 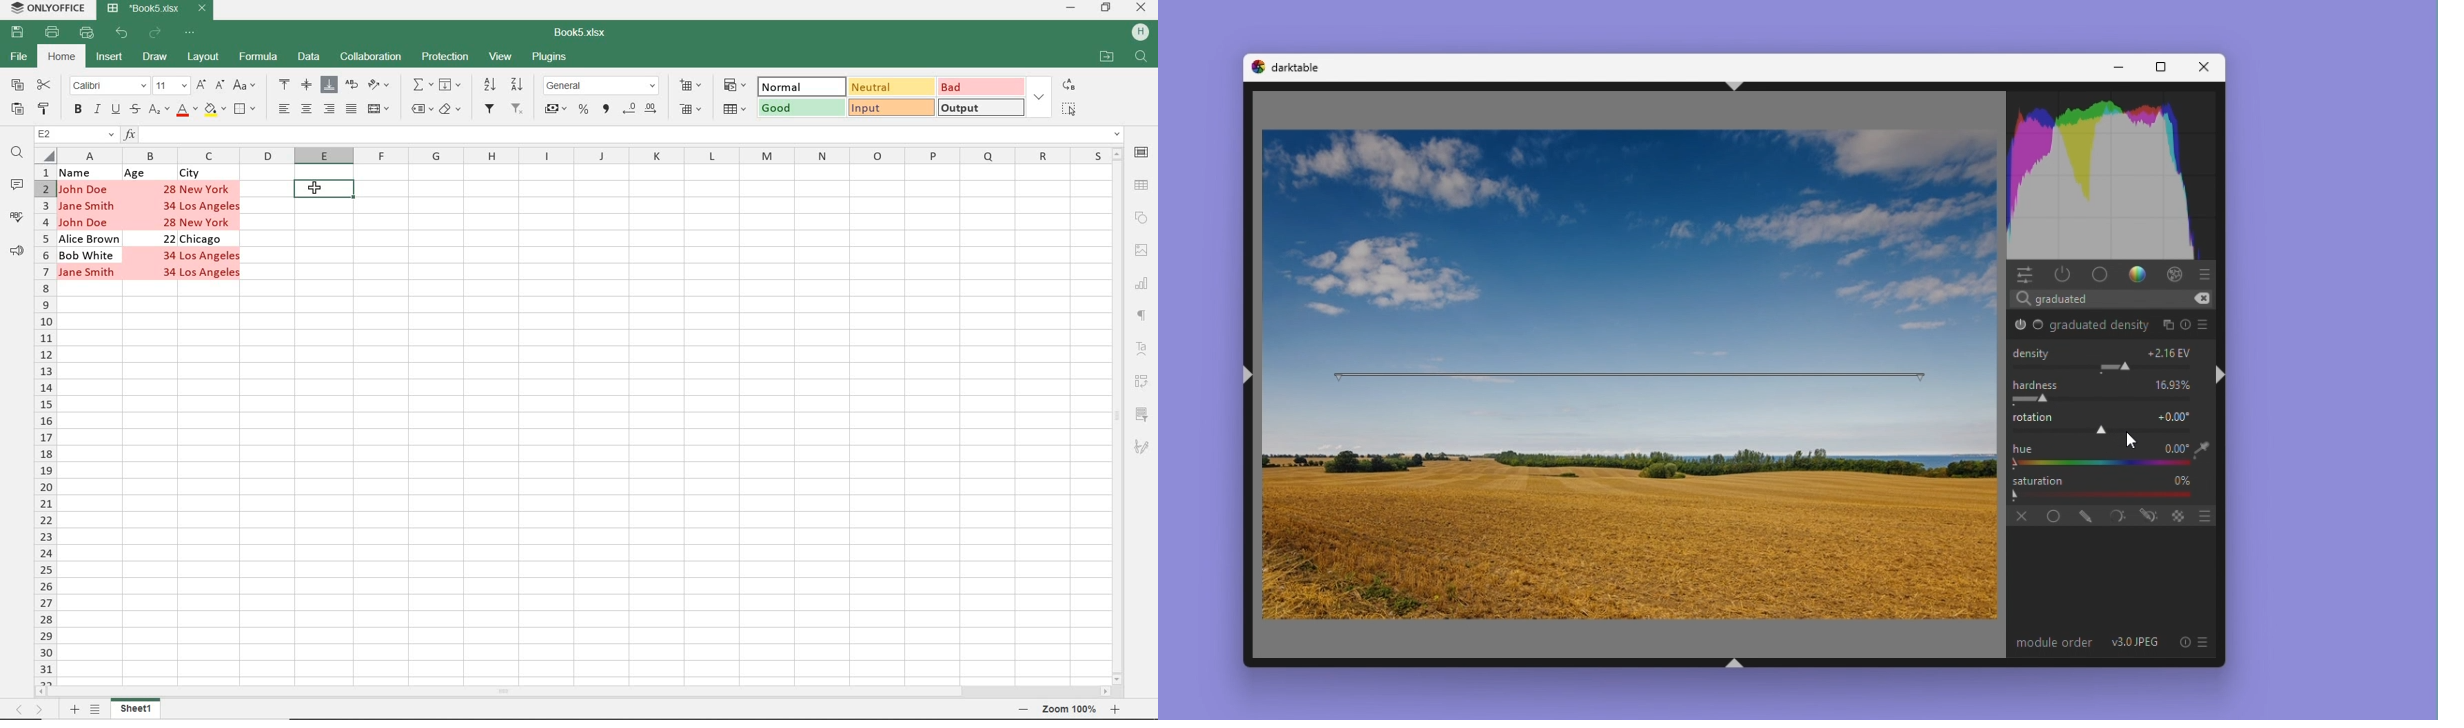 What do you see at coordinates (1070, 110) in the screenshot?
I see `SELECT ALL` at bounding box center [1070, 110].